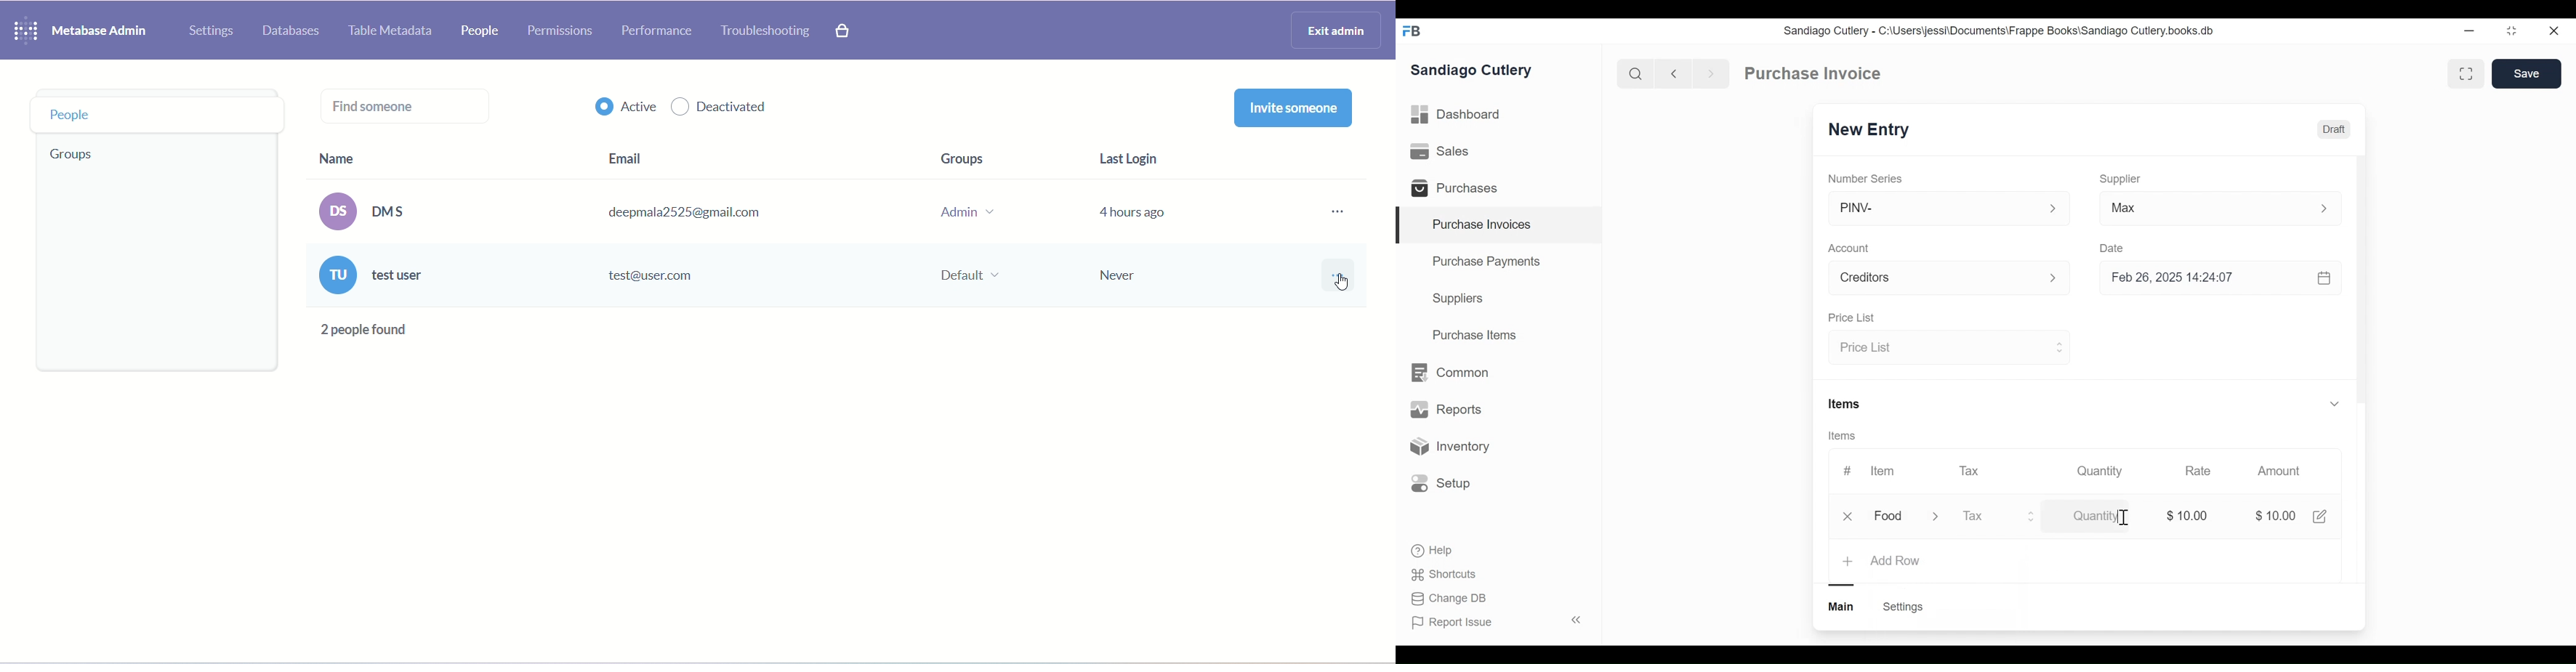  Describe the element at coordinates (2123, 518) in the screenshot. I see `Cursor` at that location.